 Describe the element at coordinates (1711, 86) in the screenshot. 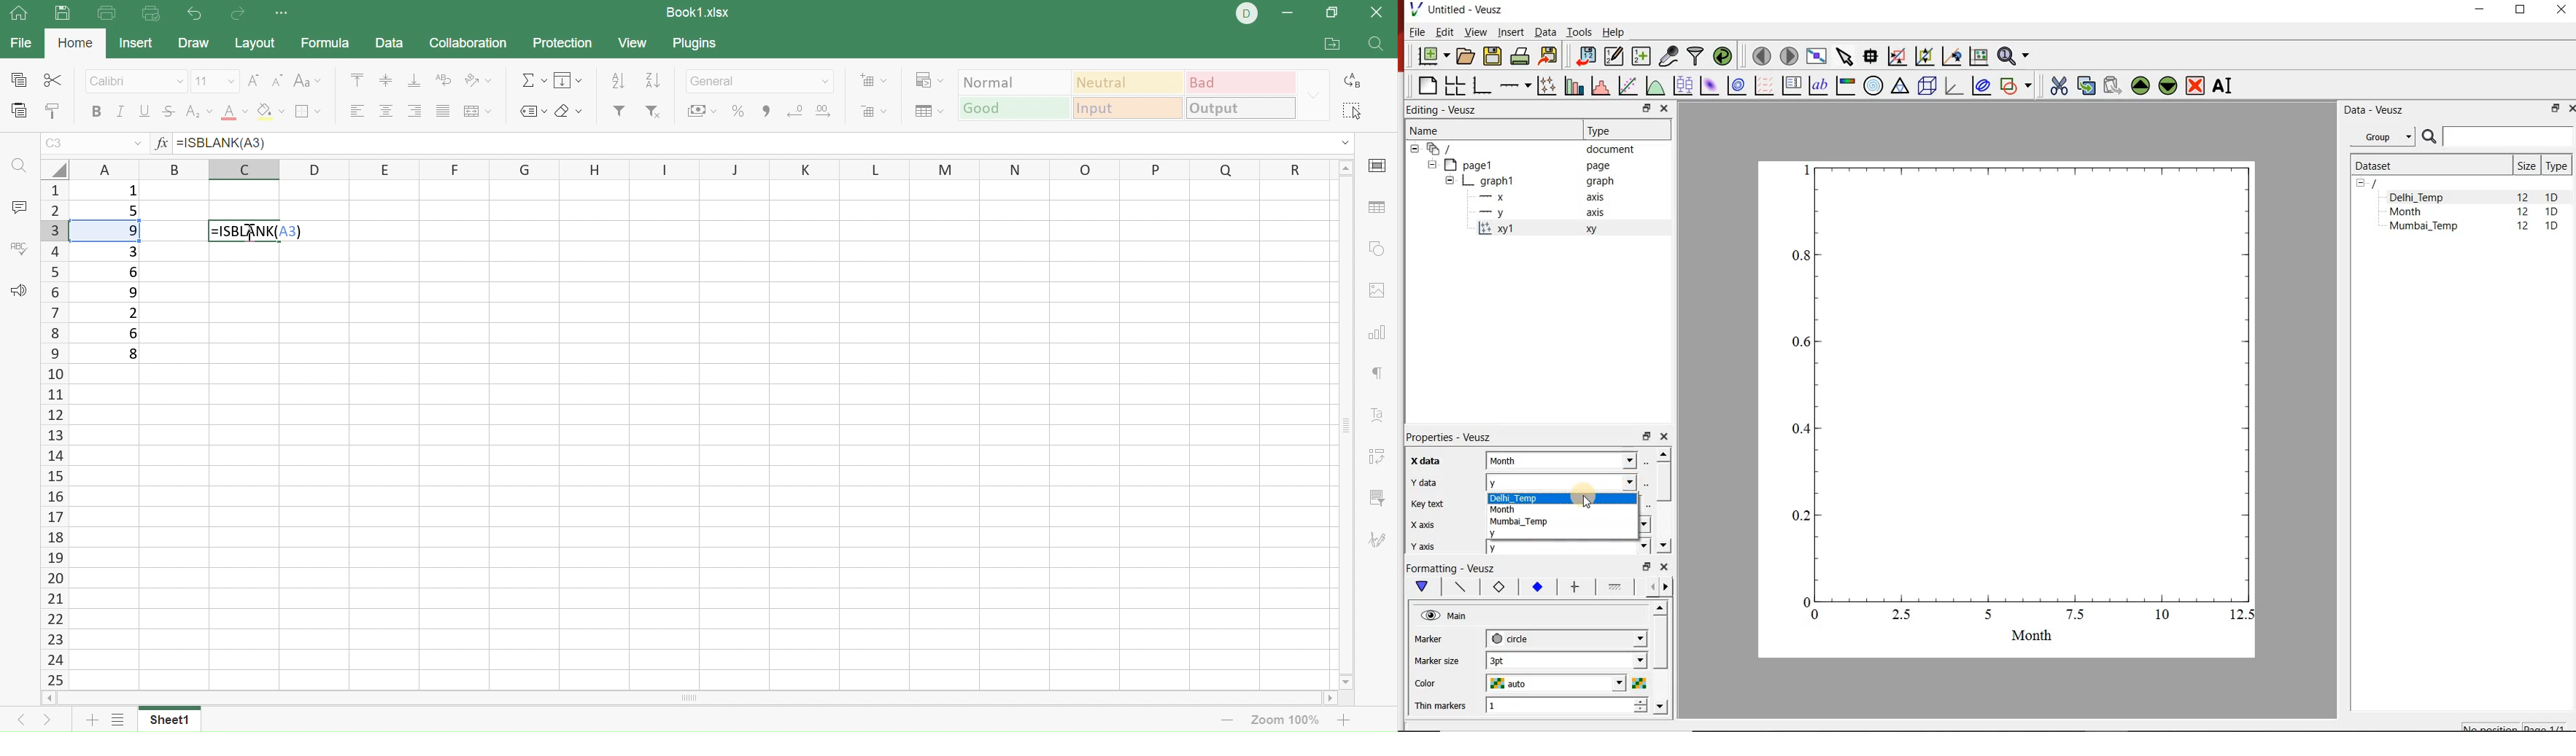

I see `plot a 2d dataset as an image` at that location.